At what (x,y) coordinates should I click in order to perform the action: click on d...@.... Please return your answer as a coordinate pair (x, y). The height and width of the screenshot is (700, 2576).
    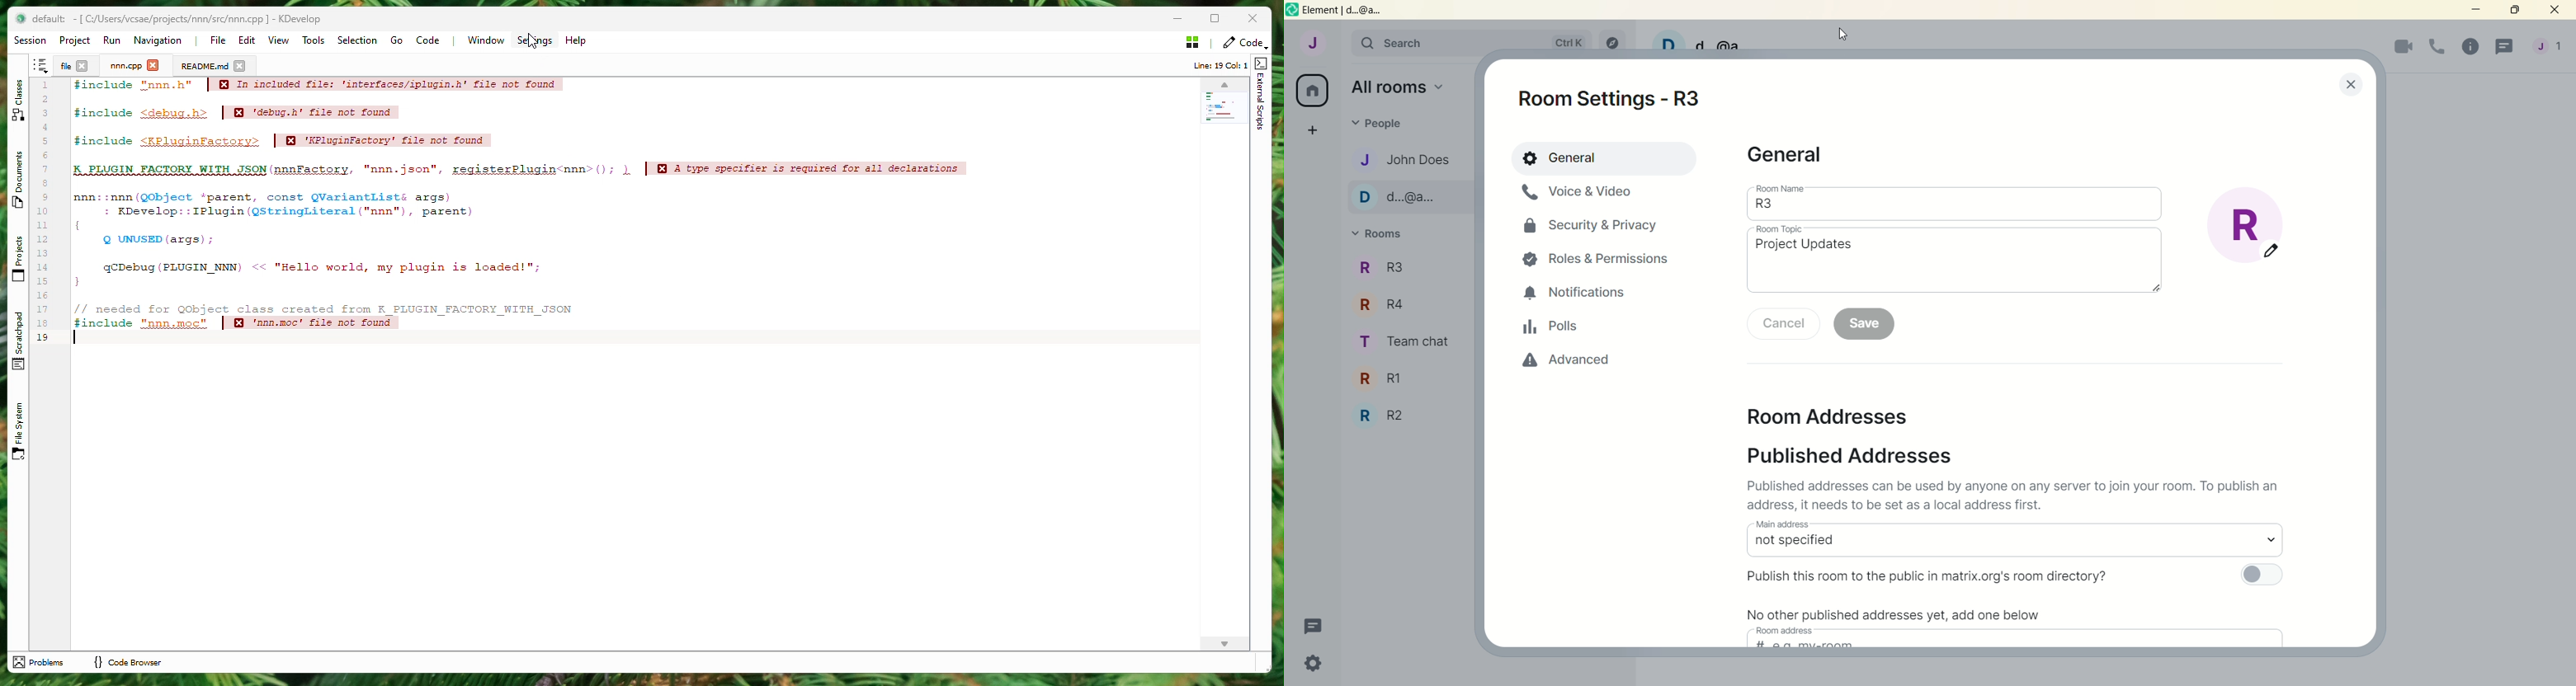
    Looking at the image, I should click on (1404, 197).